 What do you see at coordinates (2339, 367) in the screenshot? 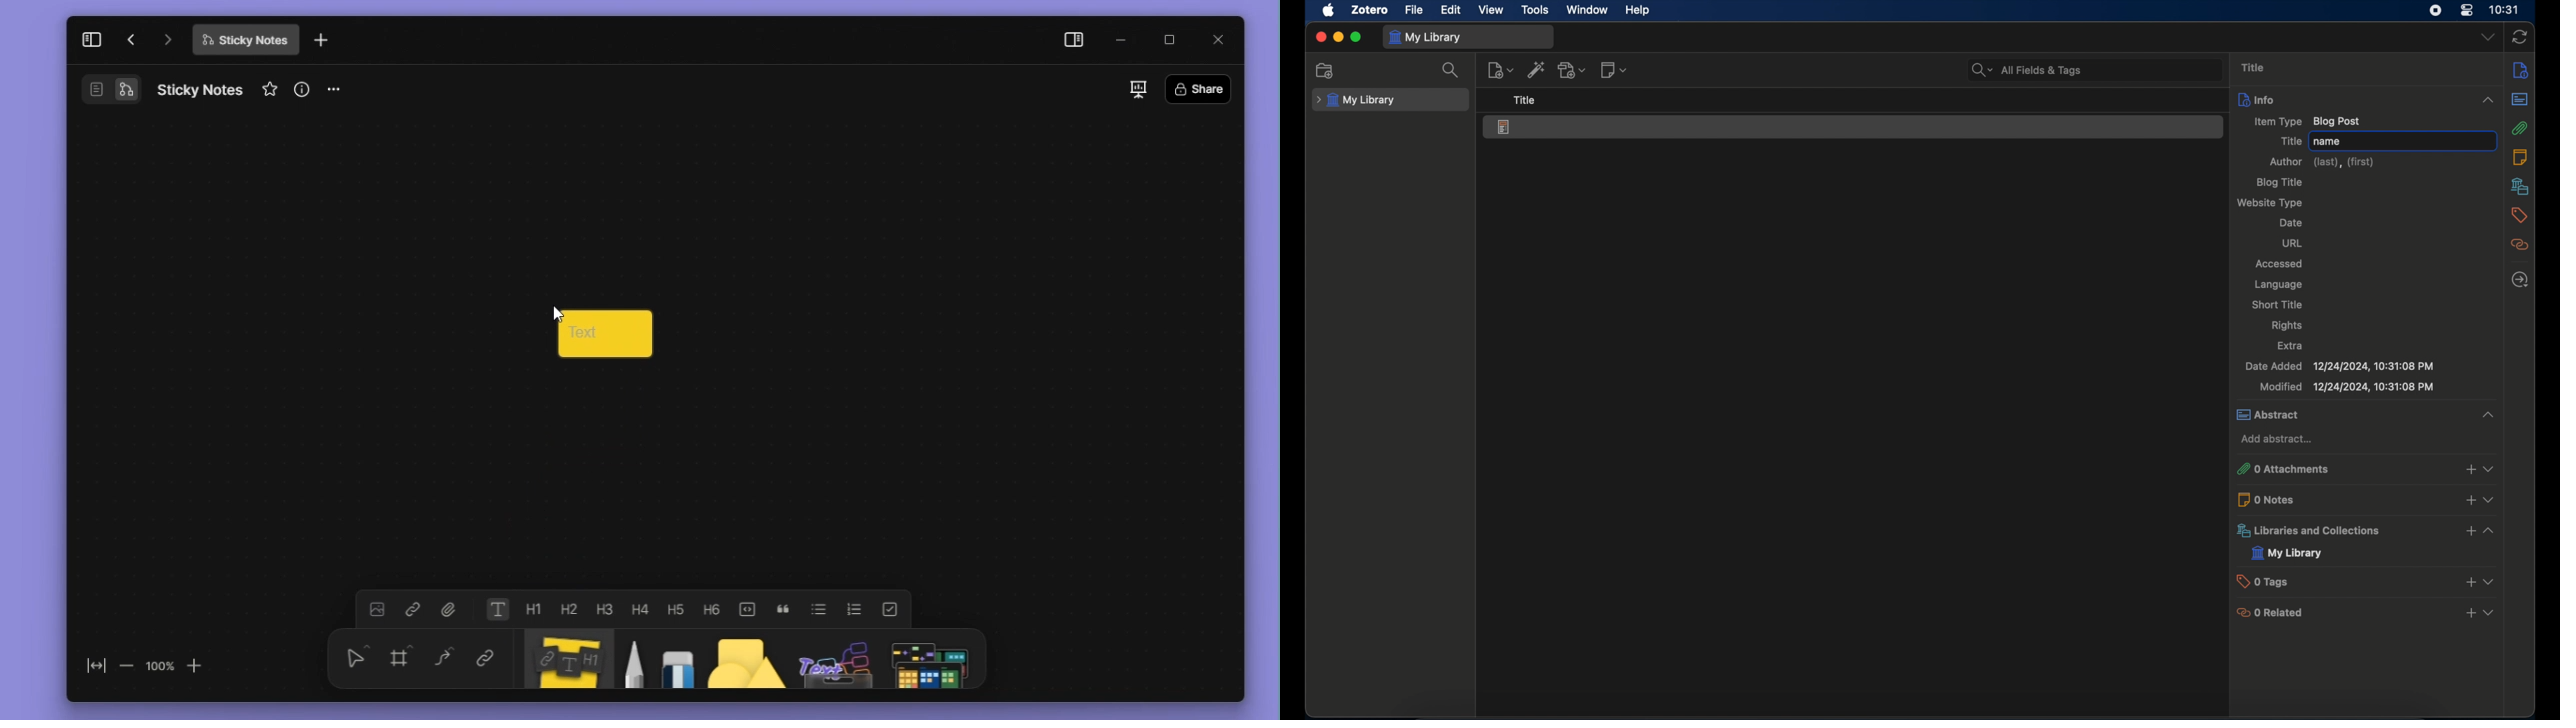
I see `date added` at bounding box center [2339, 367].